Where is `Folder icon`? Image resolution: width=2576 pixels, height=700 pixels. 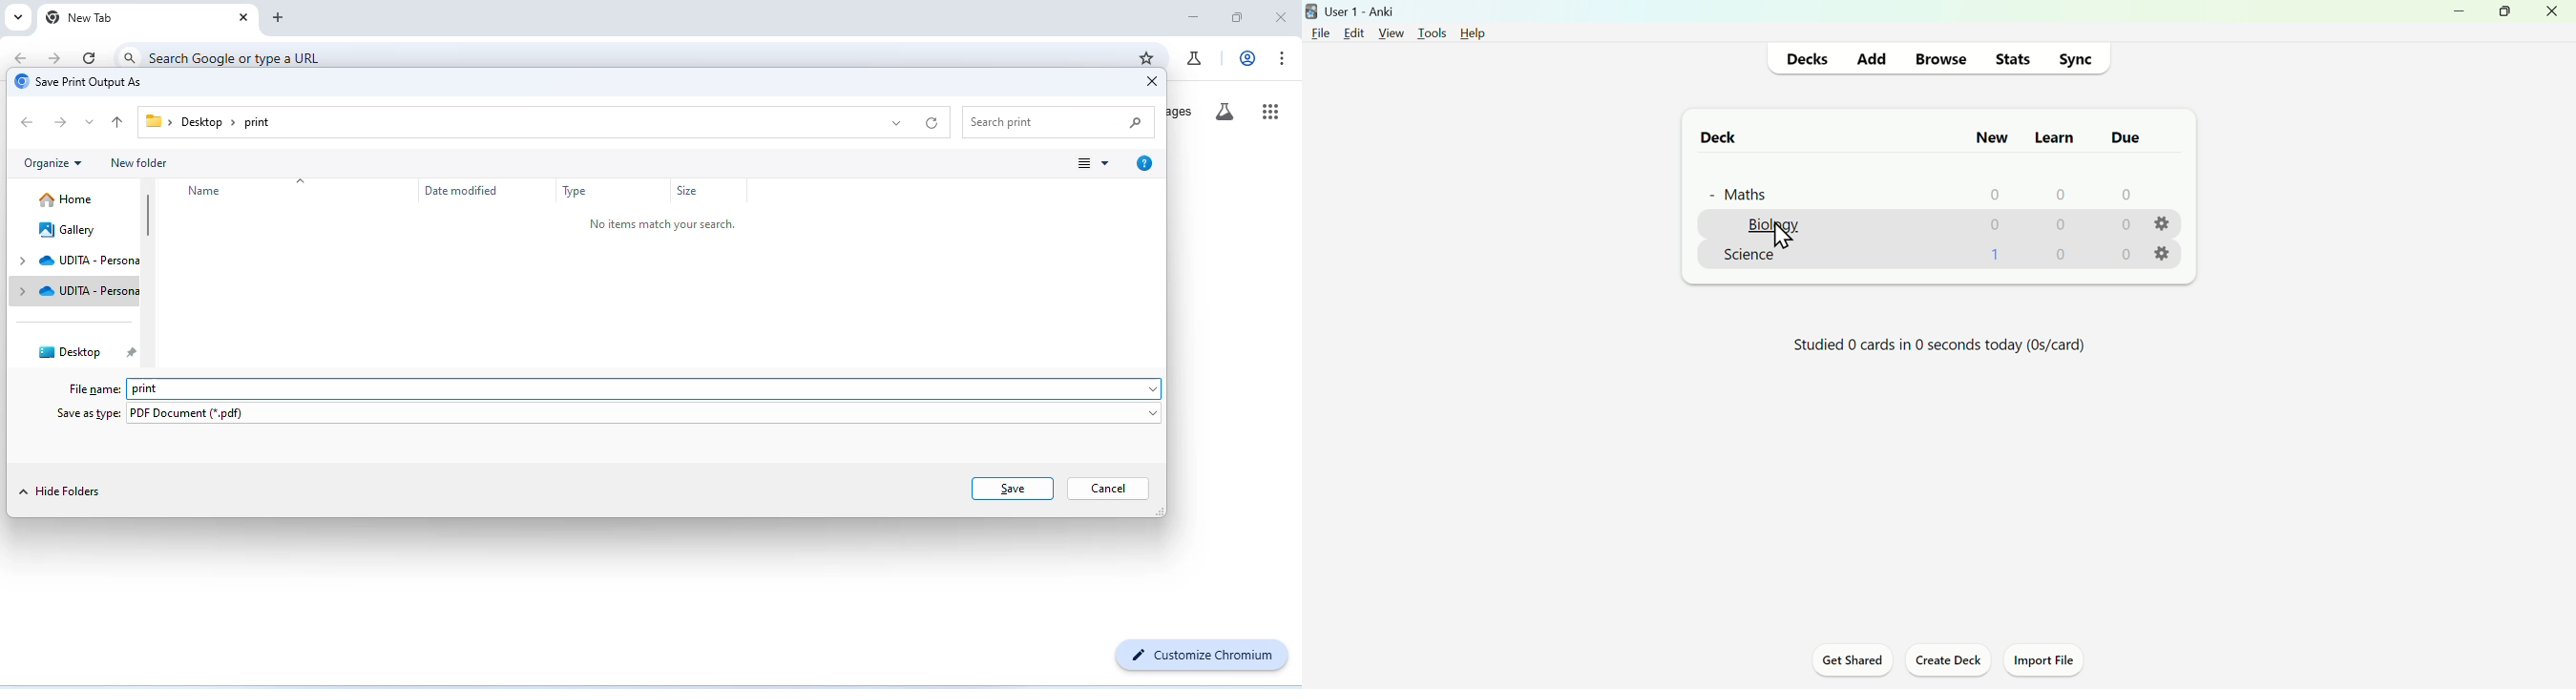
Folder icon is located at coordinates (154, 120).